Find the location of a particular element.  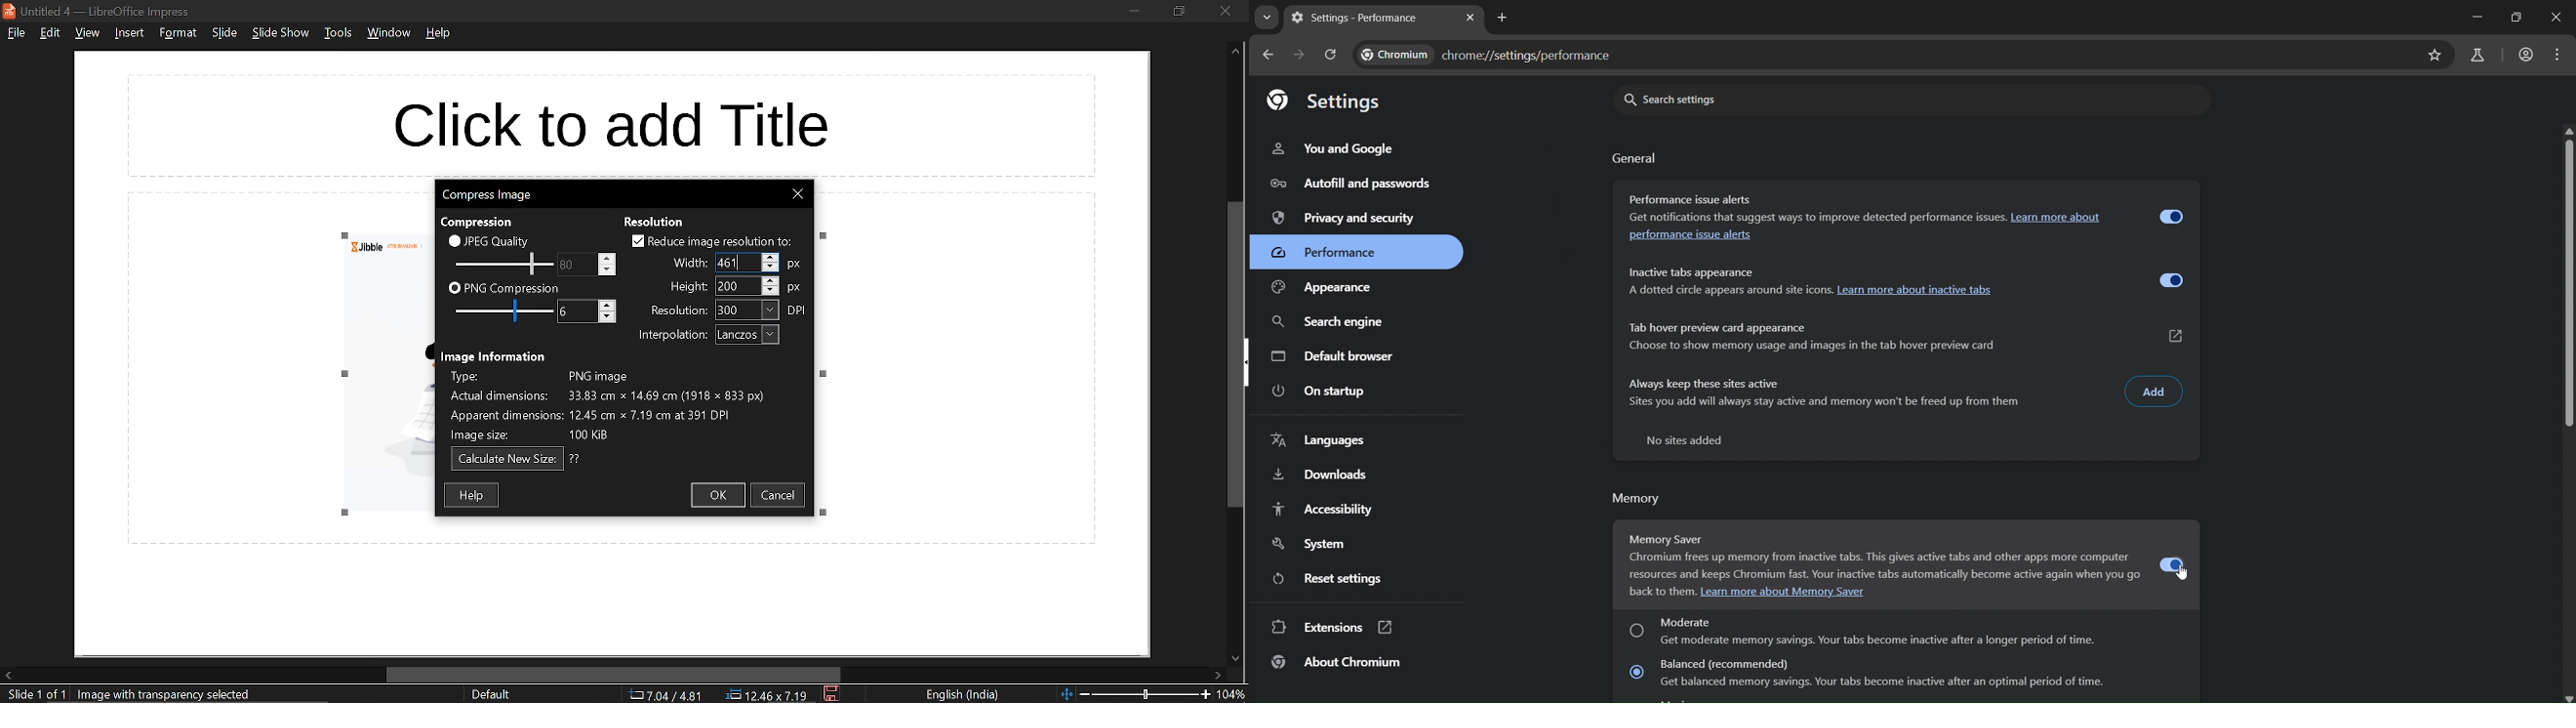

Decrease  is located at coordinates (771, 269).